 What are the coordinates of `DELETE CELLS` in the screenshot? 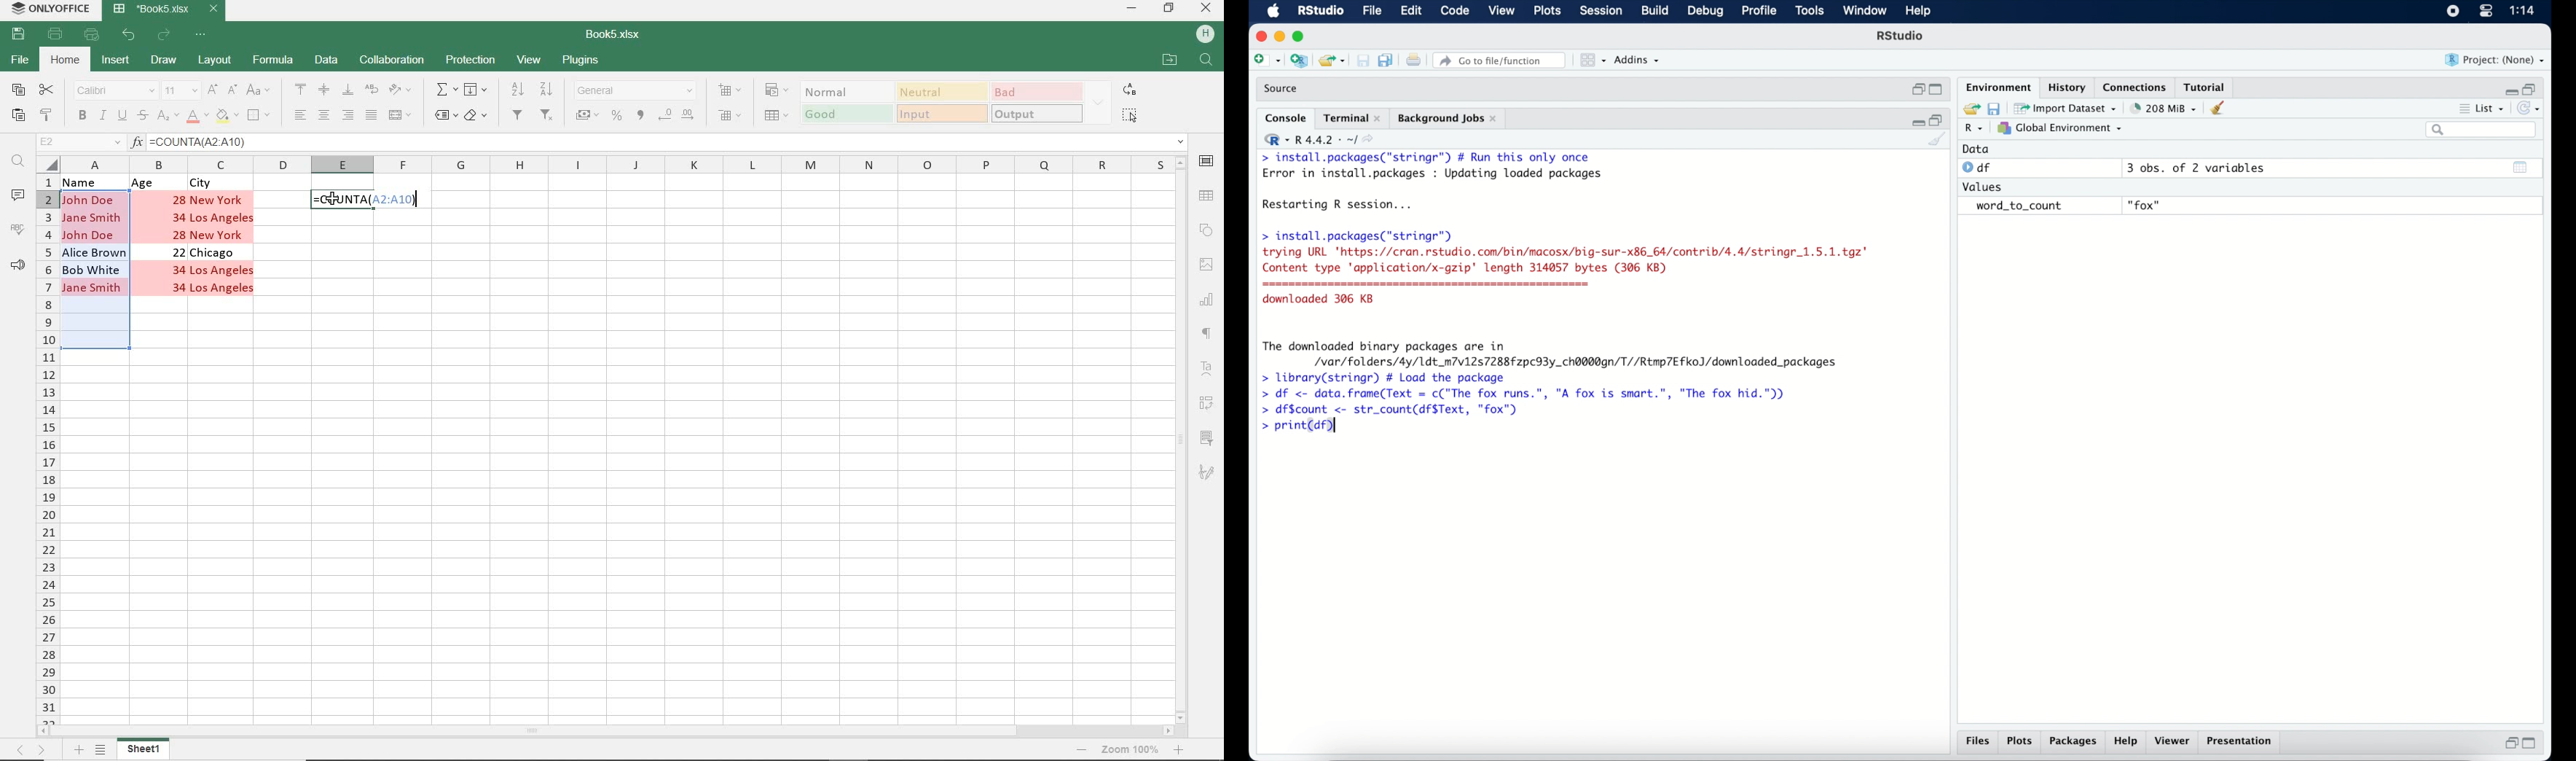 It's located at (732, 117).